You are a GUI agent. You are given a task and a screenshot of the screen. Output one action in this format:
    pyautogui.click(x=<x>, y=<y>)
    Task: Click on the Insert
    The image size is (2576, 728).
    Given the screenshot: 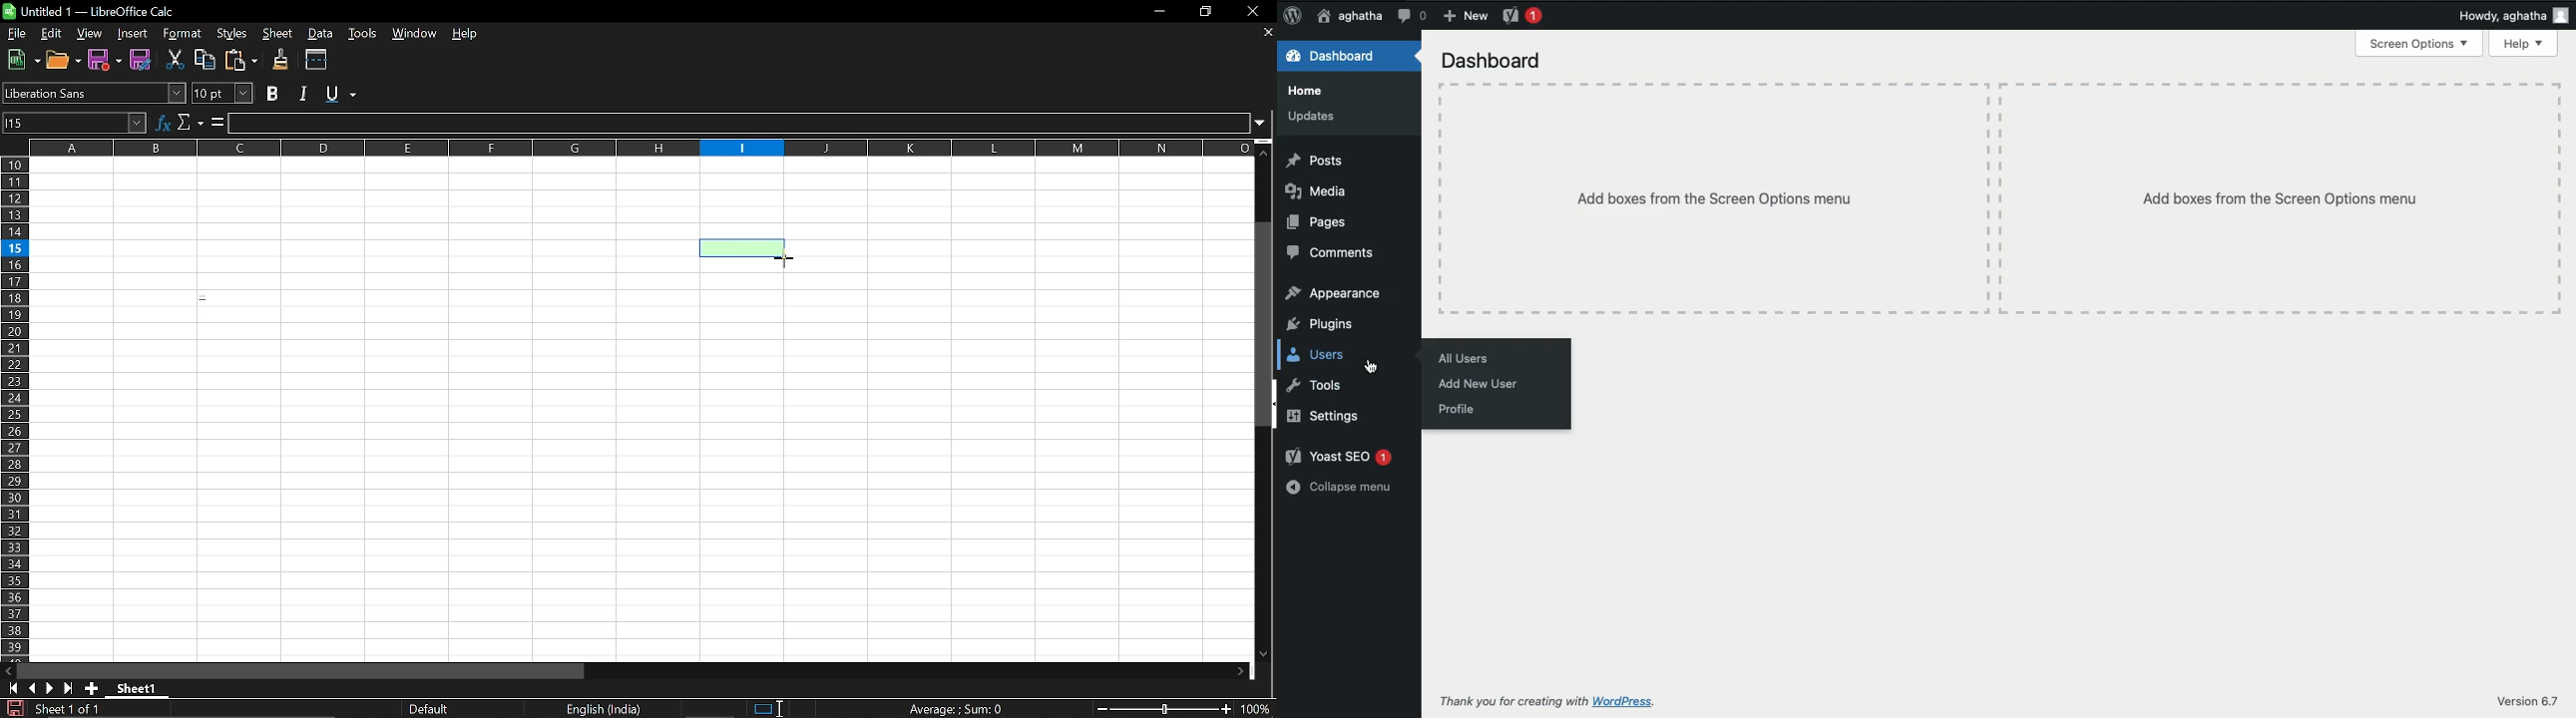 What is the action you would take?
    pyautogui.click(x=134, y=33)
    